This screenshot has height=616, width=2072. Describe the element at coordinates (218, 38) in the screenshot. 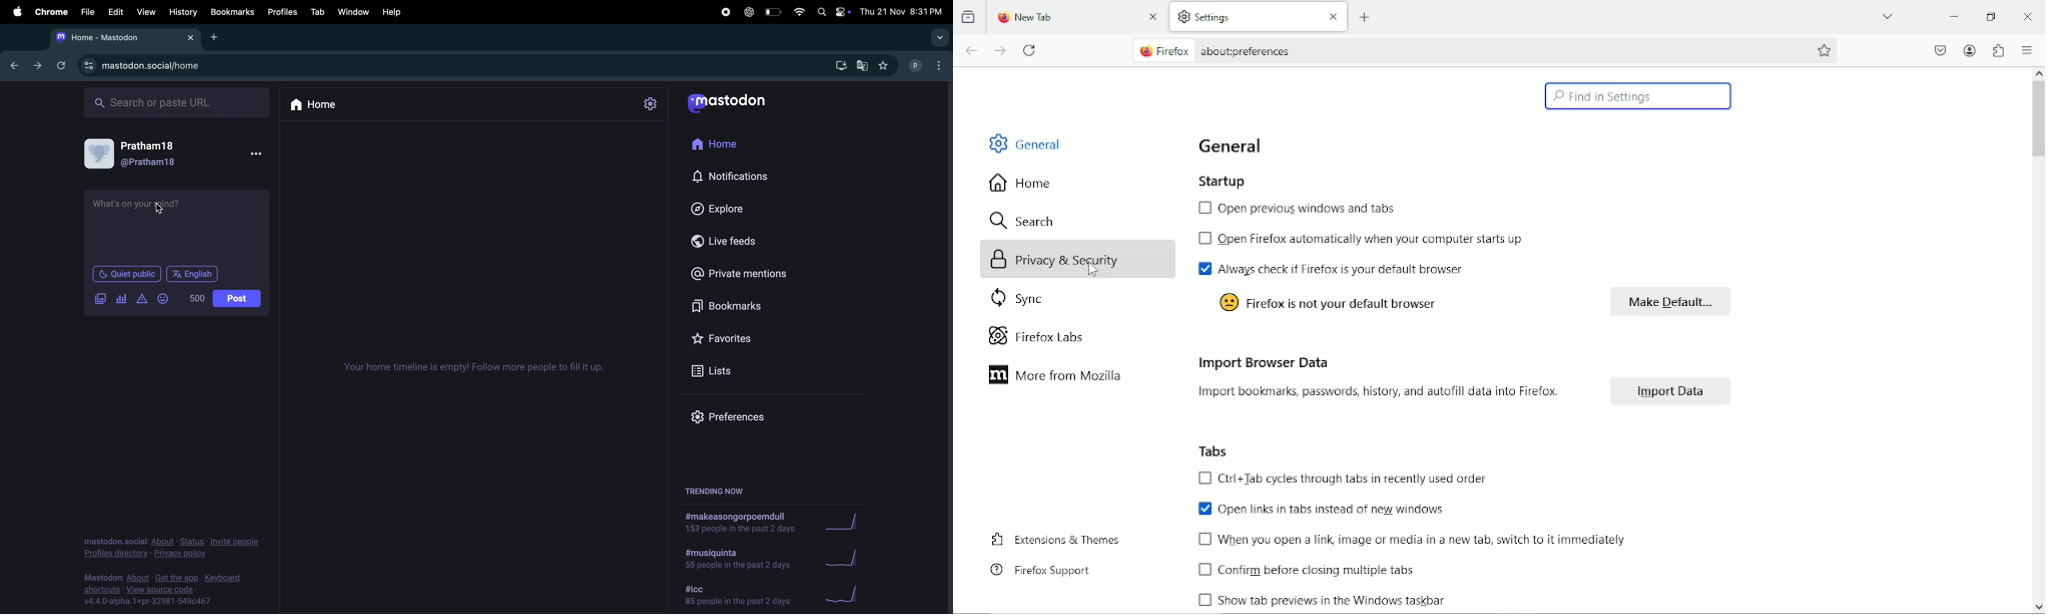

I see `add new tab` at that location.